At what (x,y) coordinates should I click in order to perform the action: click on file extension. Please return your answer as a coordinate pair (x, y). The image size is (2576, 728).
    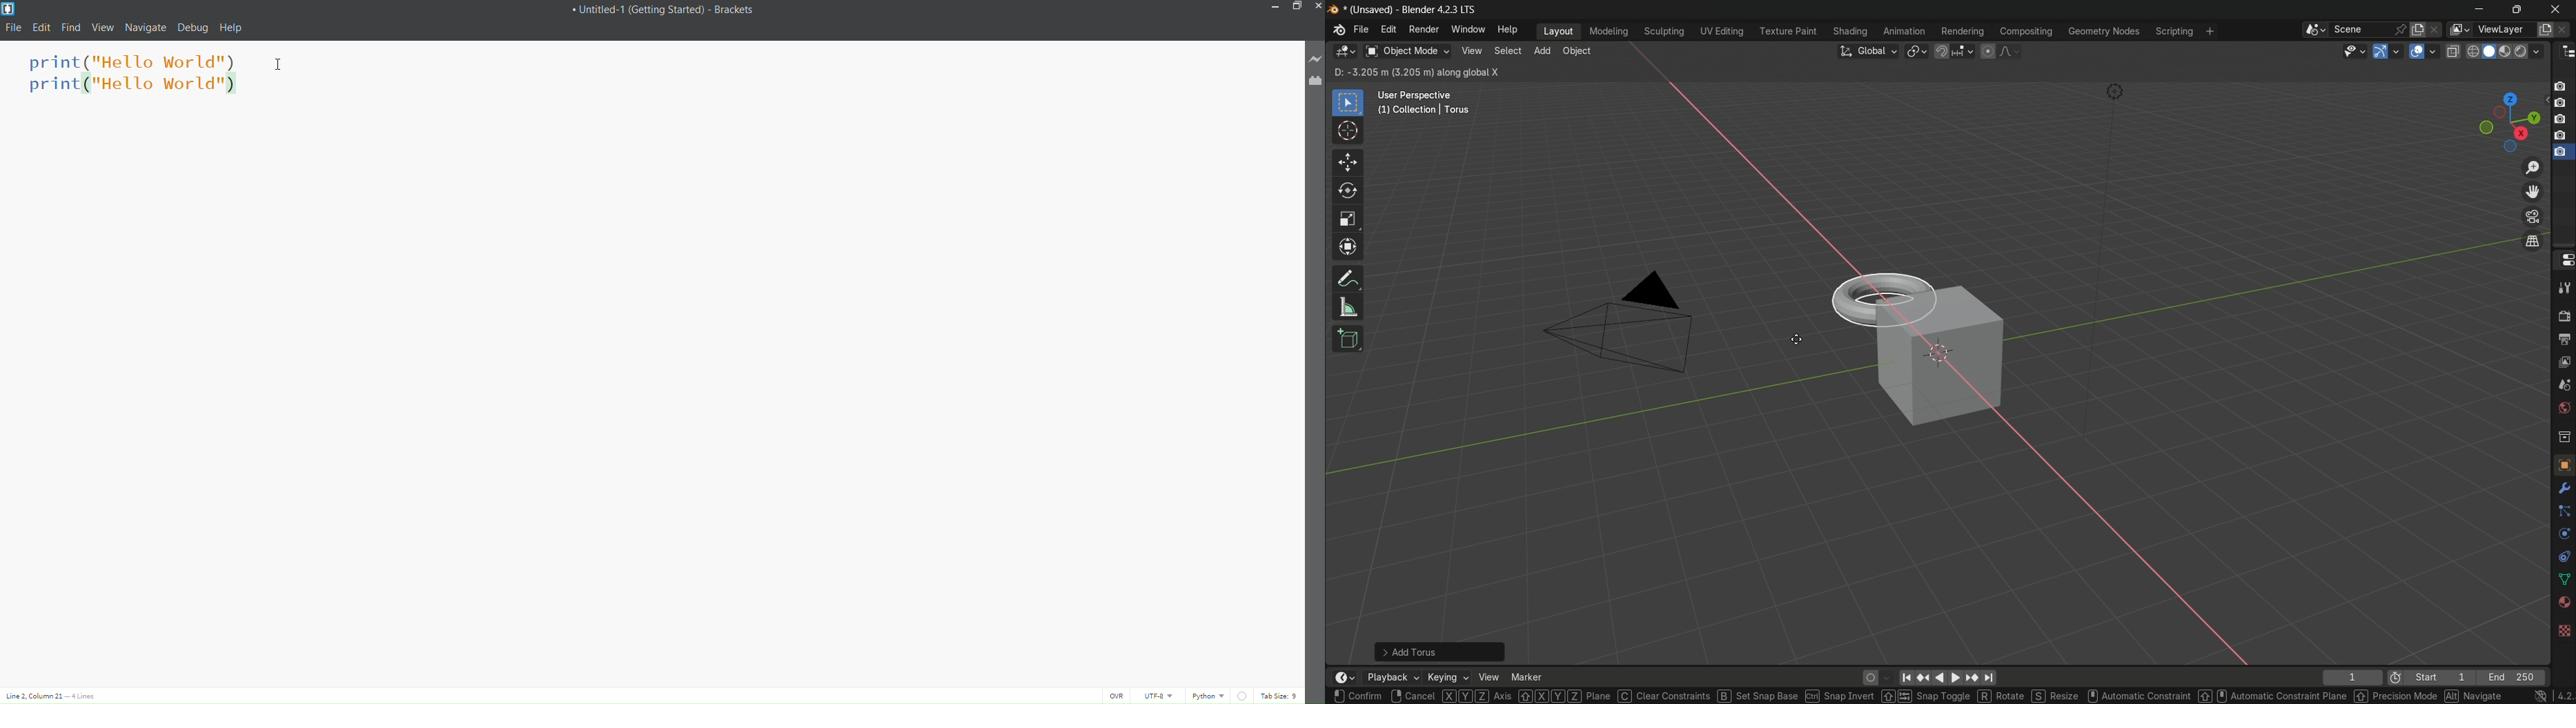
    Looking at the image, I should click on (1313, 81).